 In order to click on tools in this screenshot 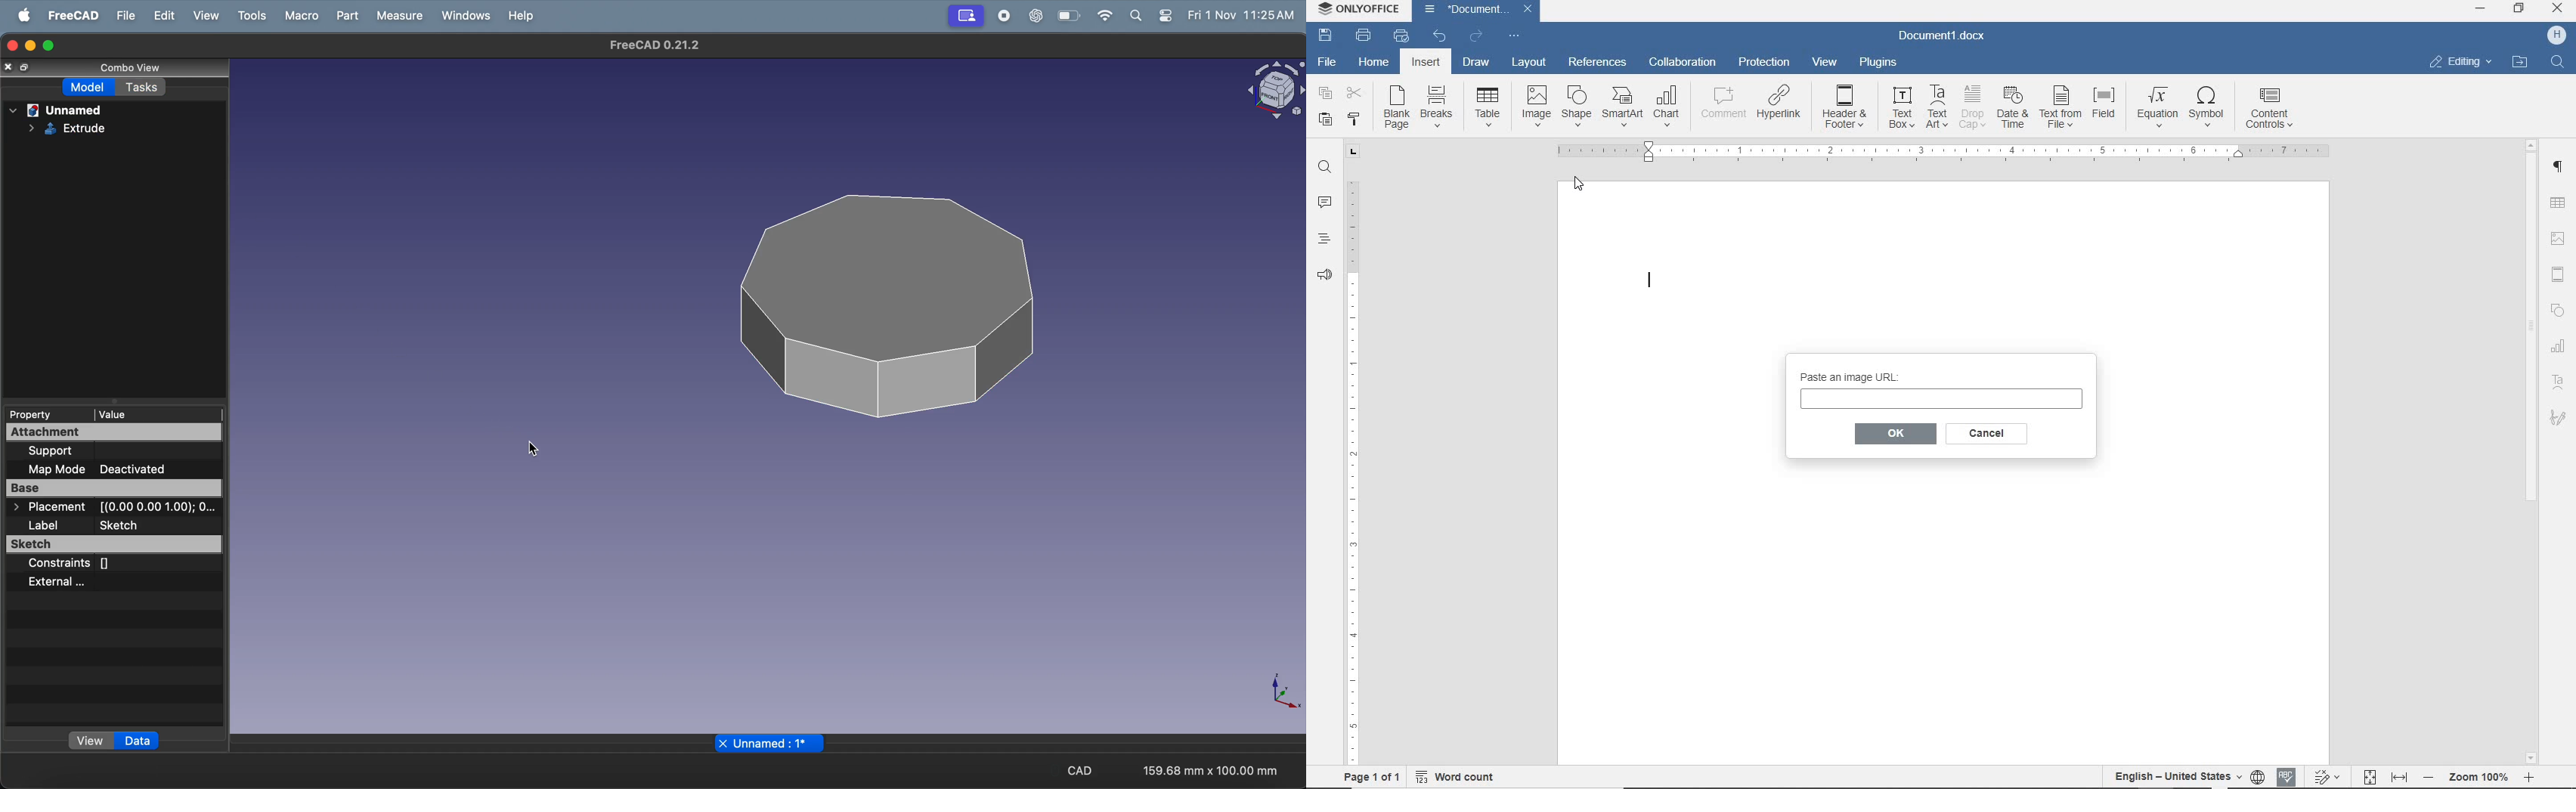, I will do `click(250, 15)`.